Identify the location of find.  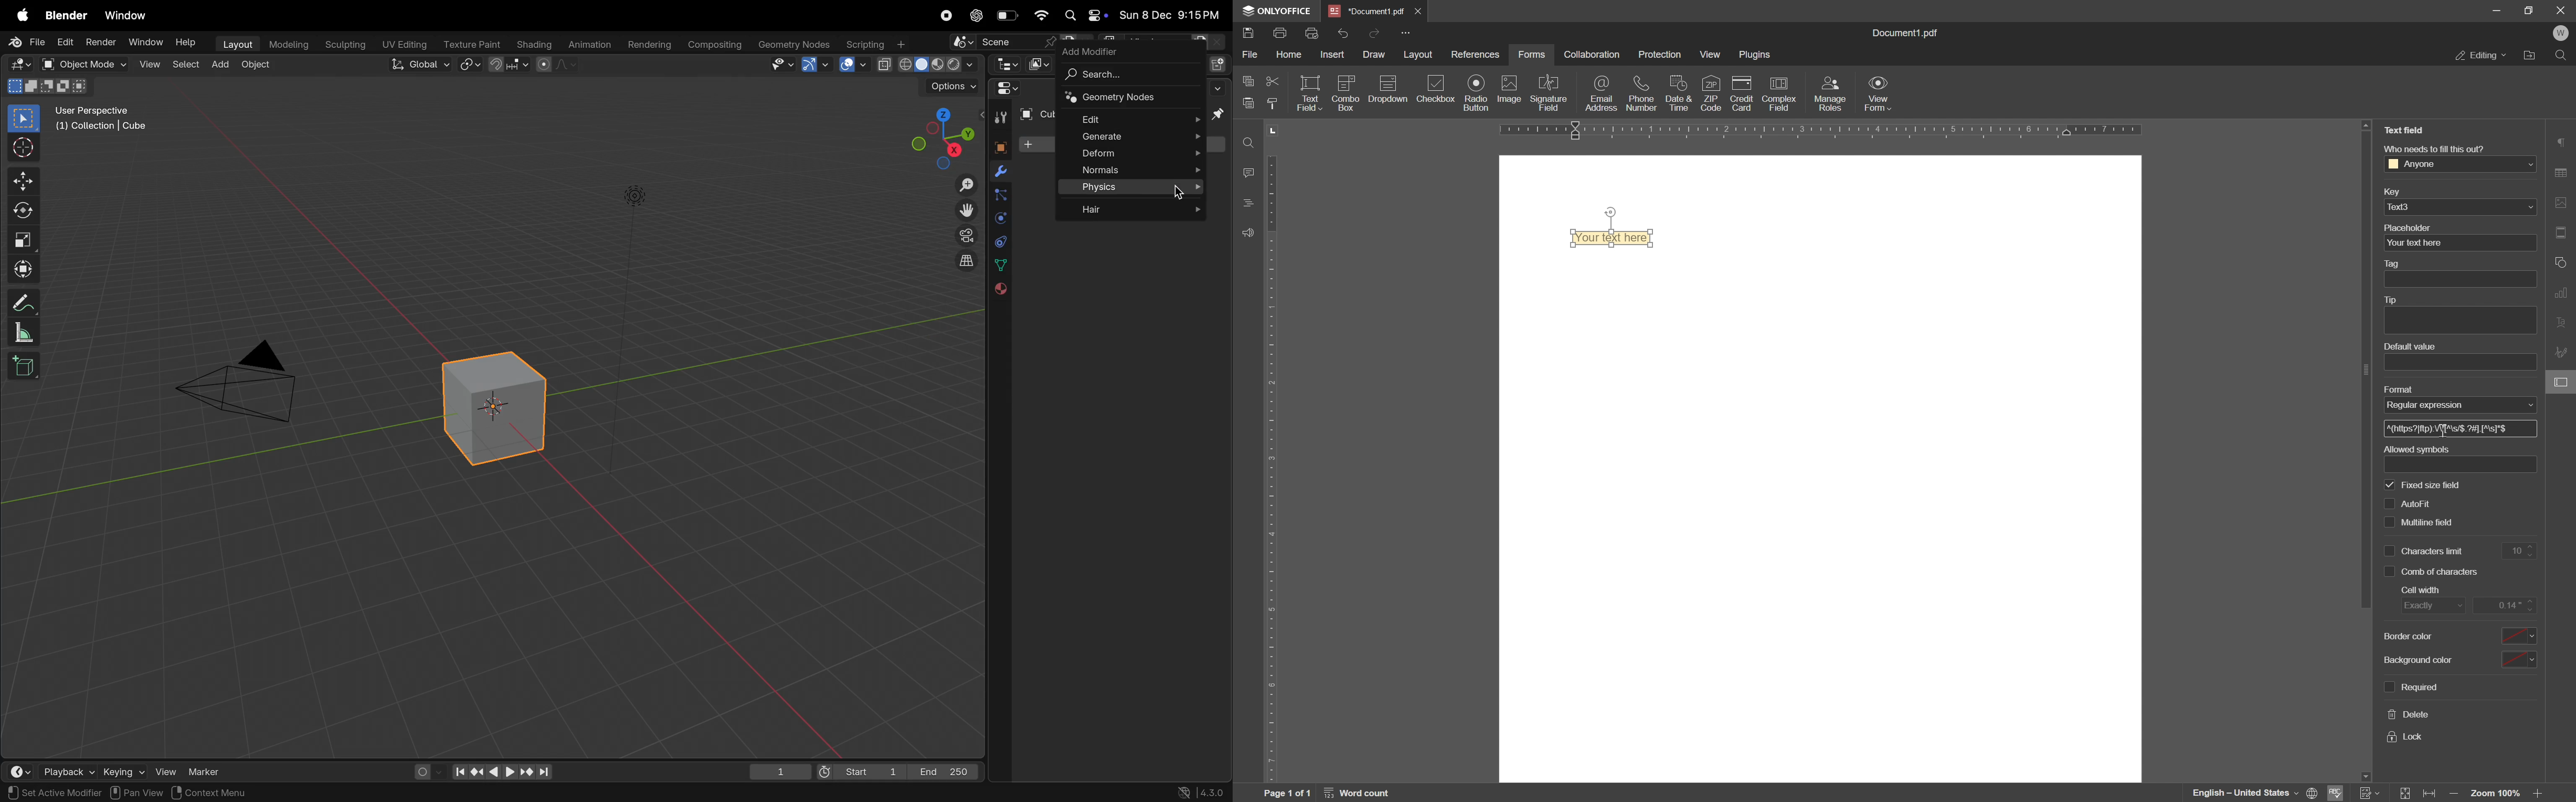
(2562, 55).